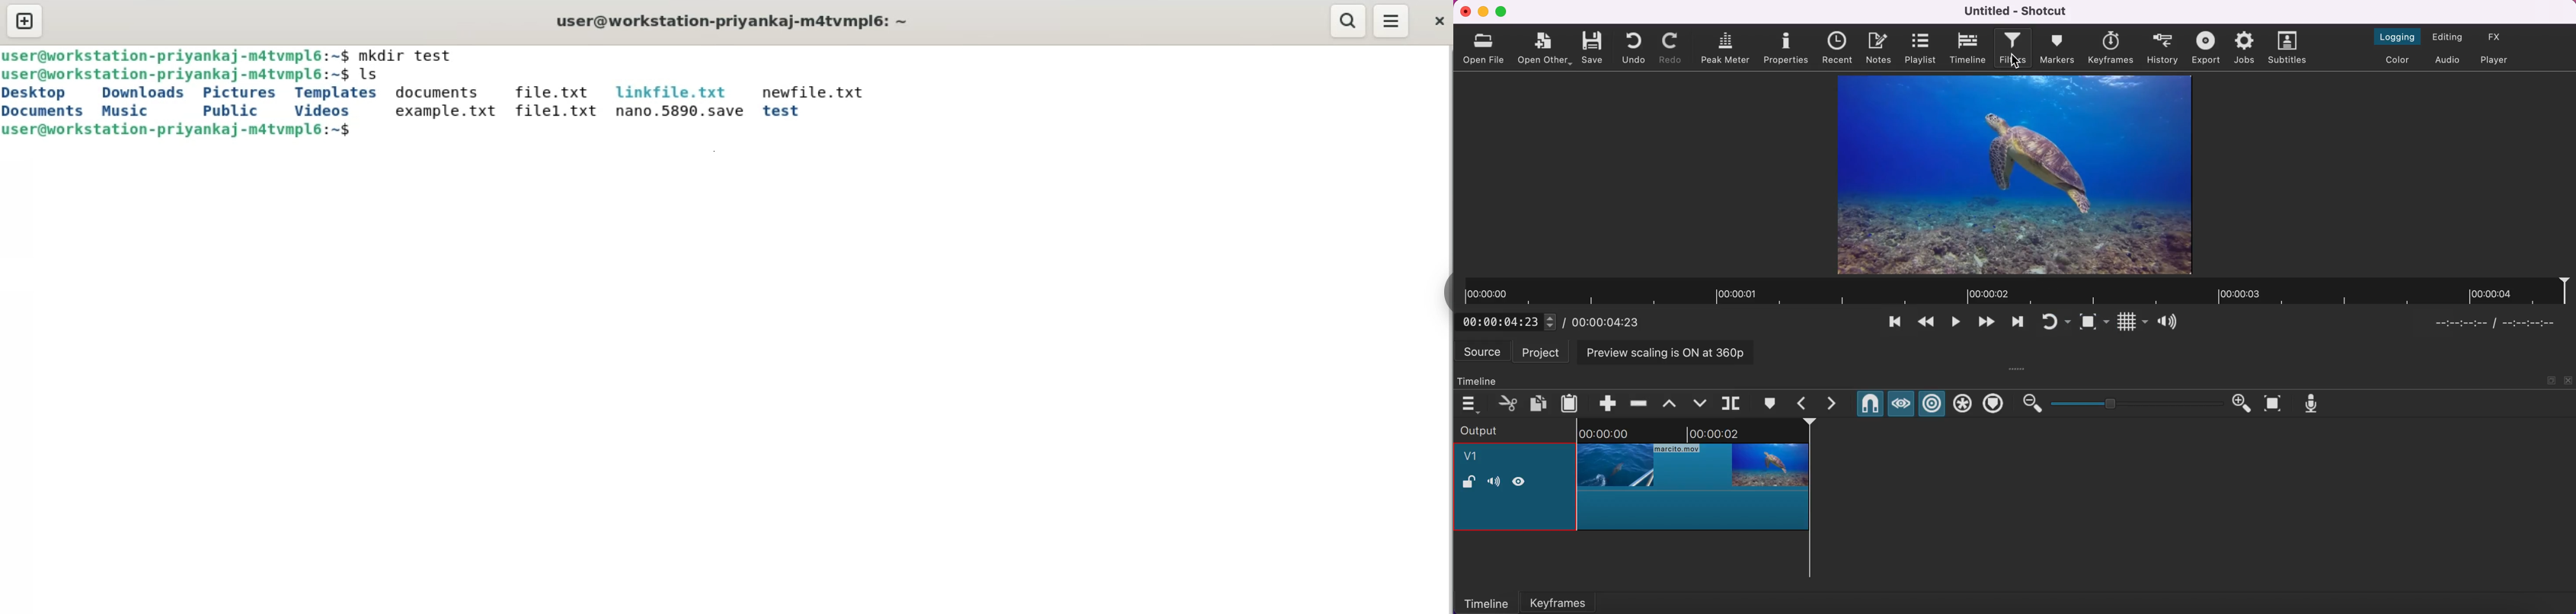 This screenshot has width=2576, height=616. Describe the element at coordinates (1733, 404) in the screenshot. I see `split at playhead` at that location.